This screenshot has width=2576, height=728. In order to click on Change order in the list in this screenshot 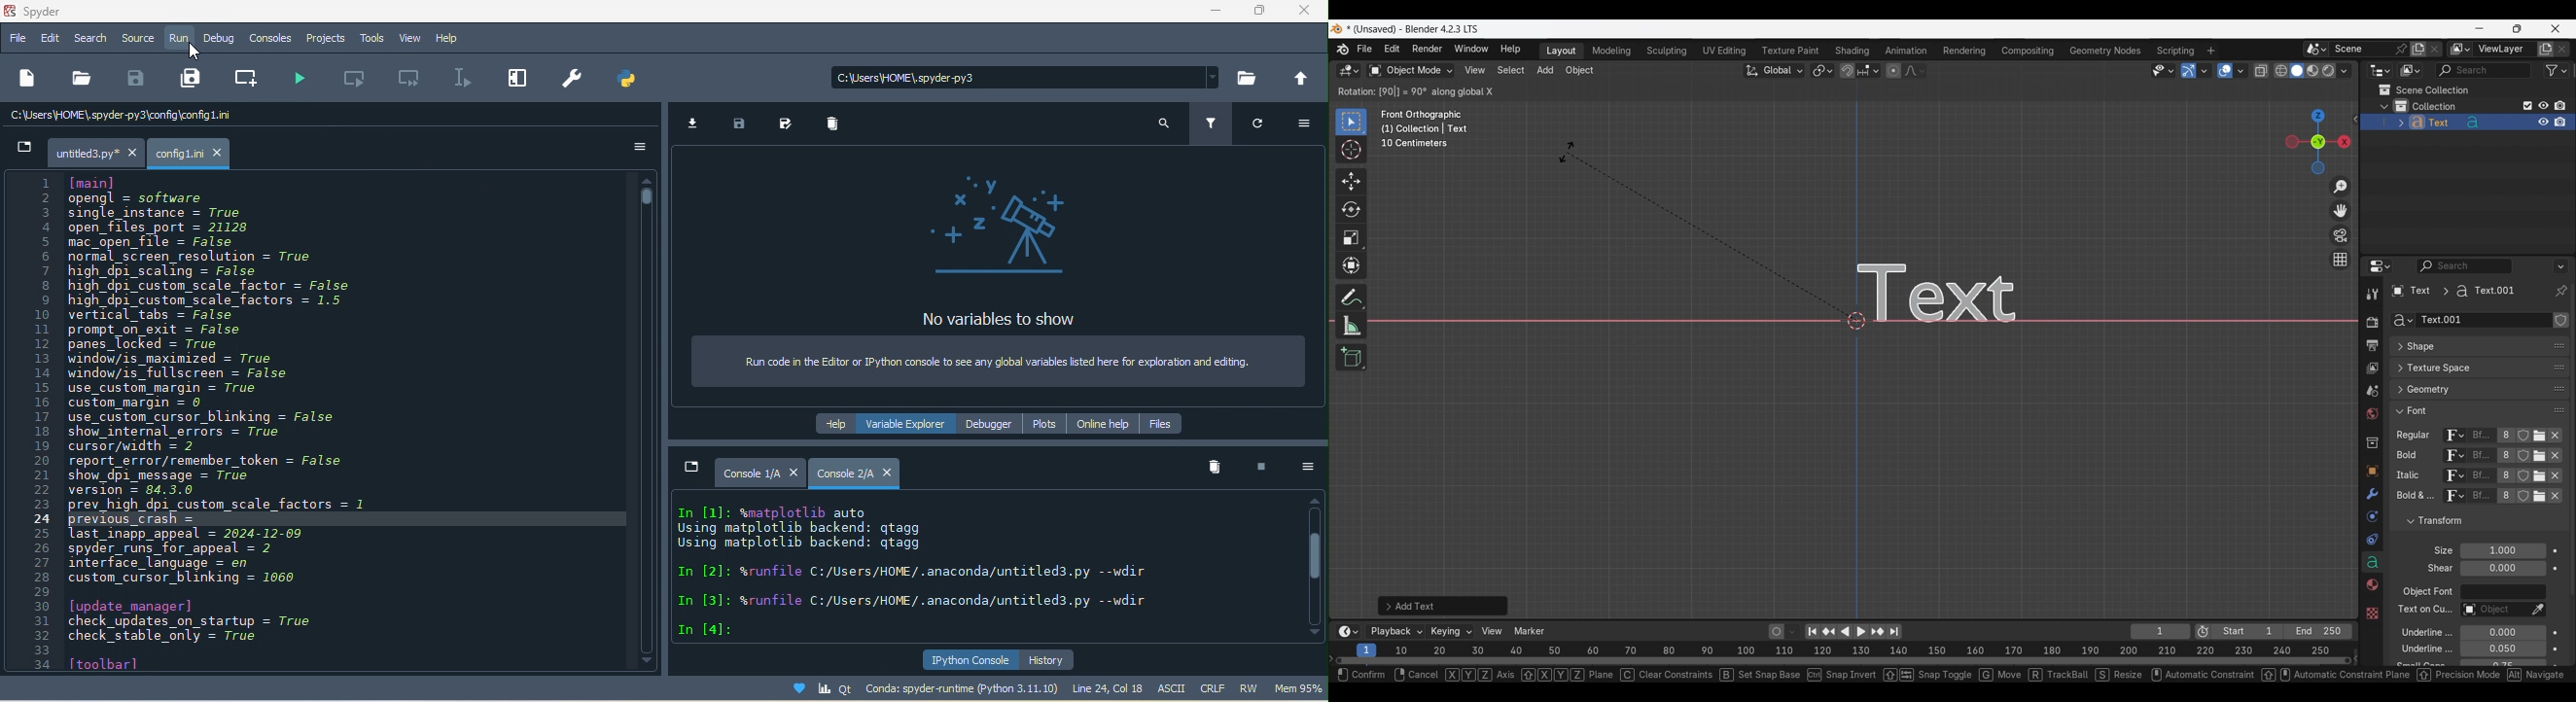, I will do `click(2562, 320)`.